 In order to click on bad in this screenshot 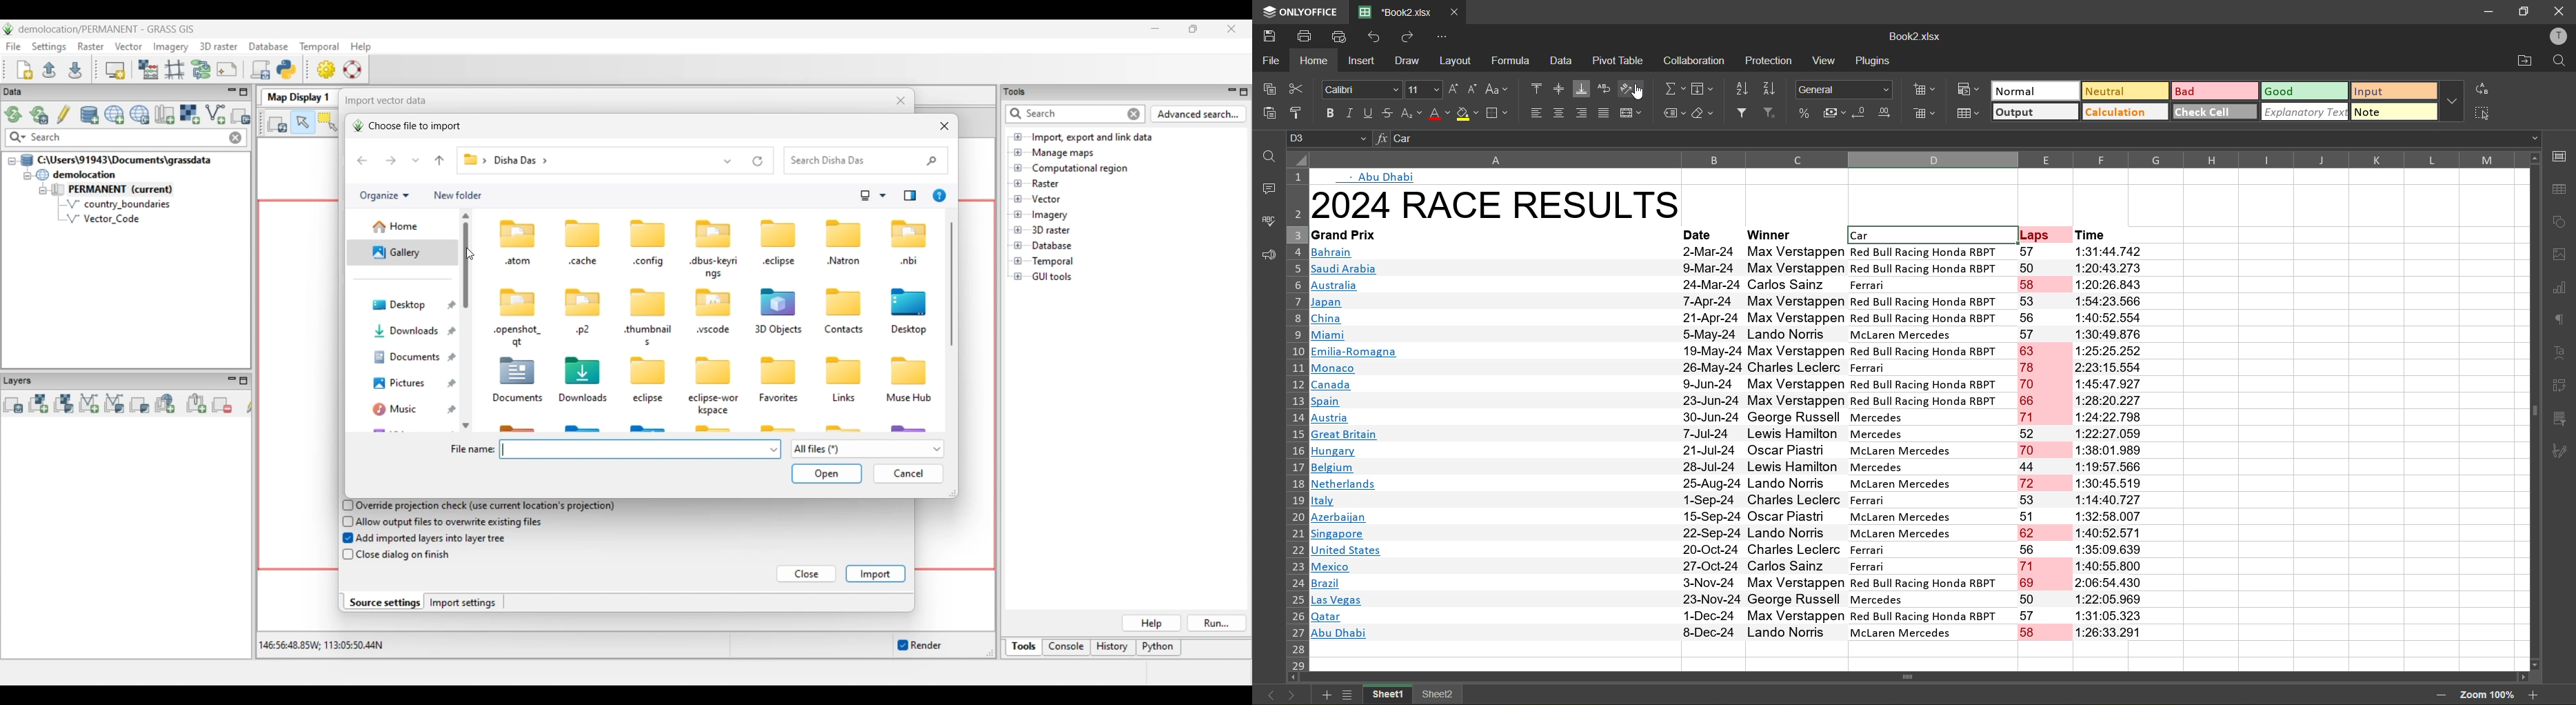, I will do `click(2215, 92)`.